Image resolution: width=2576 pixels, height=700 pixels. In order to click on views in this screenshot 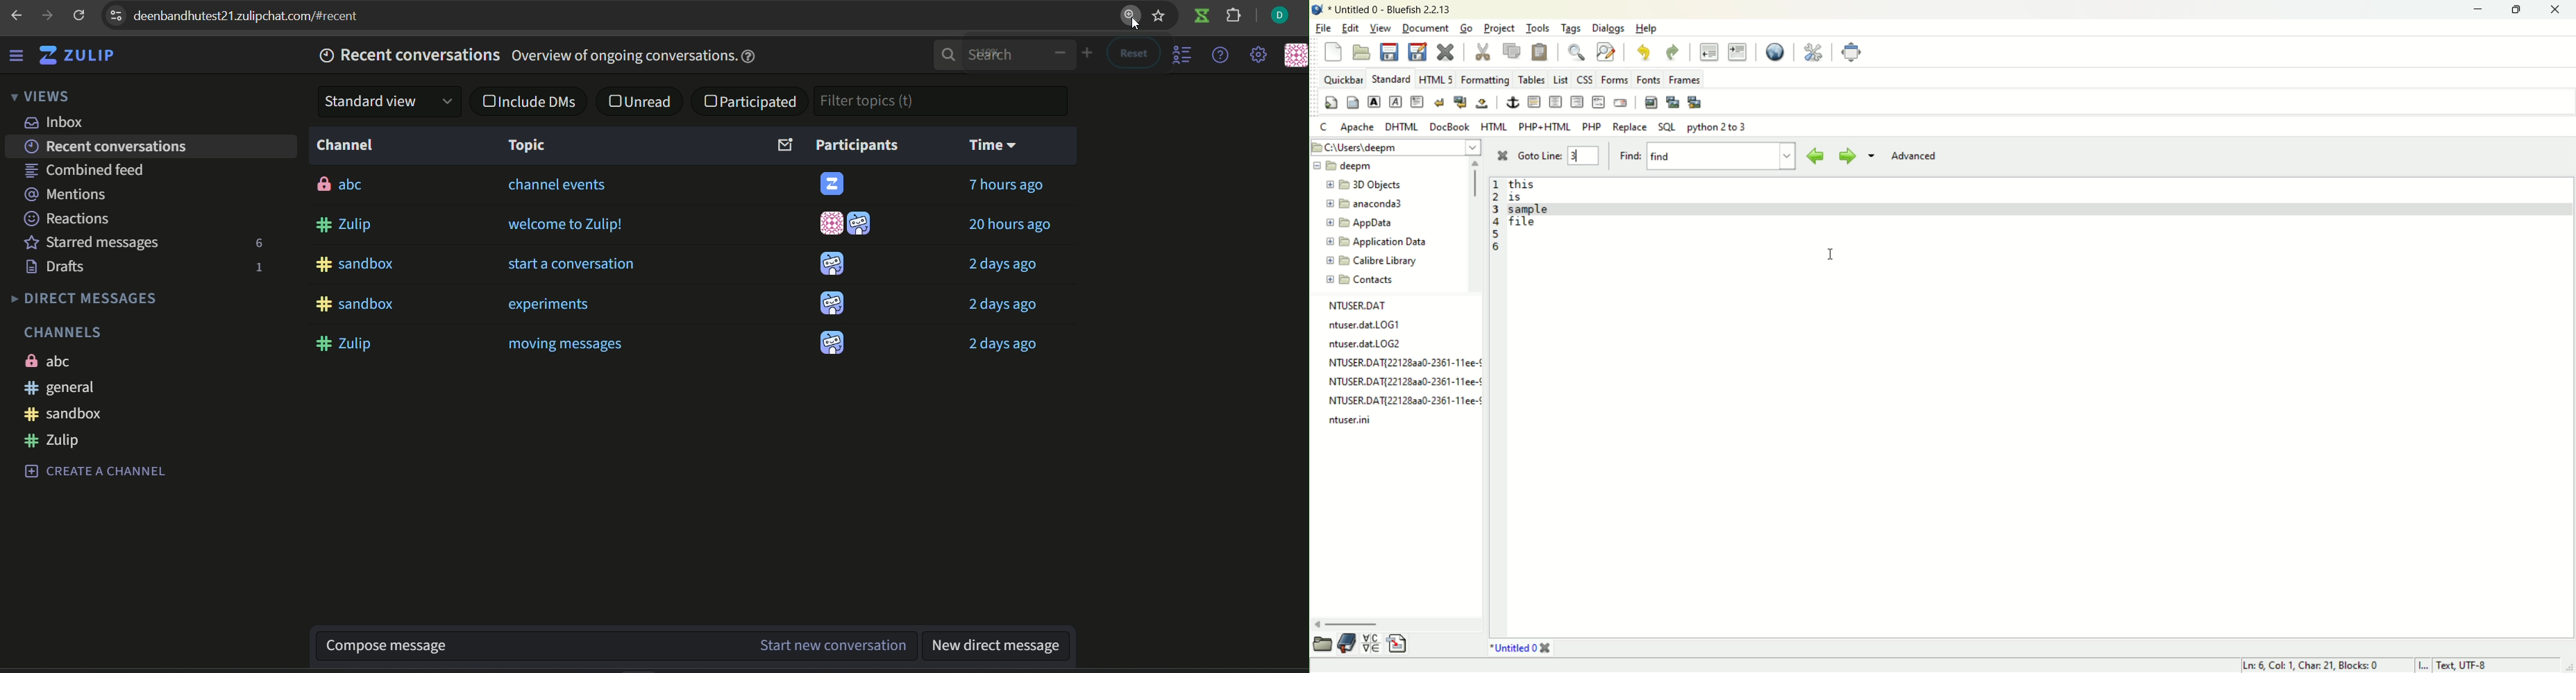, I will do `click(38, 98)`.